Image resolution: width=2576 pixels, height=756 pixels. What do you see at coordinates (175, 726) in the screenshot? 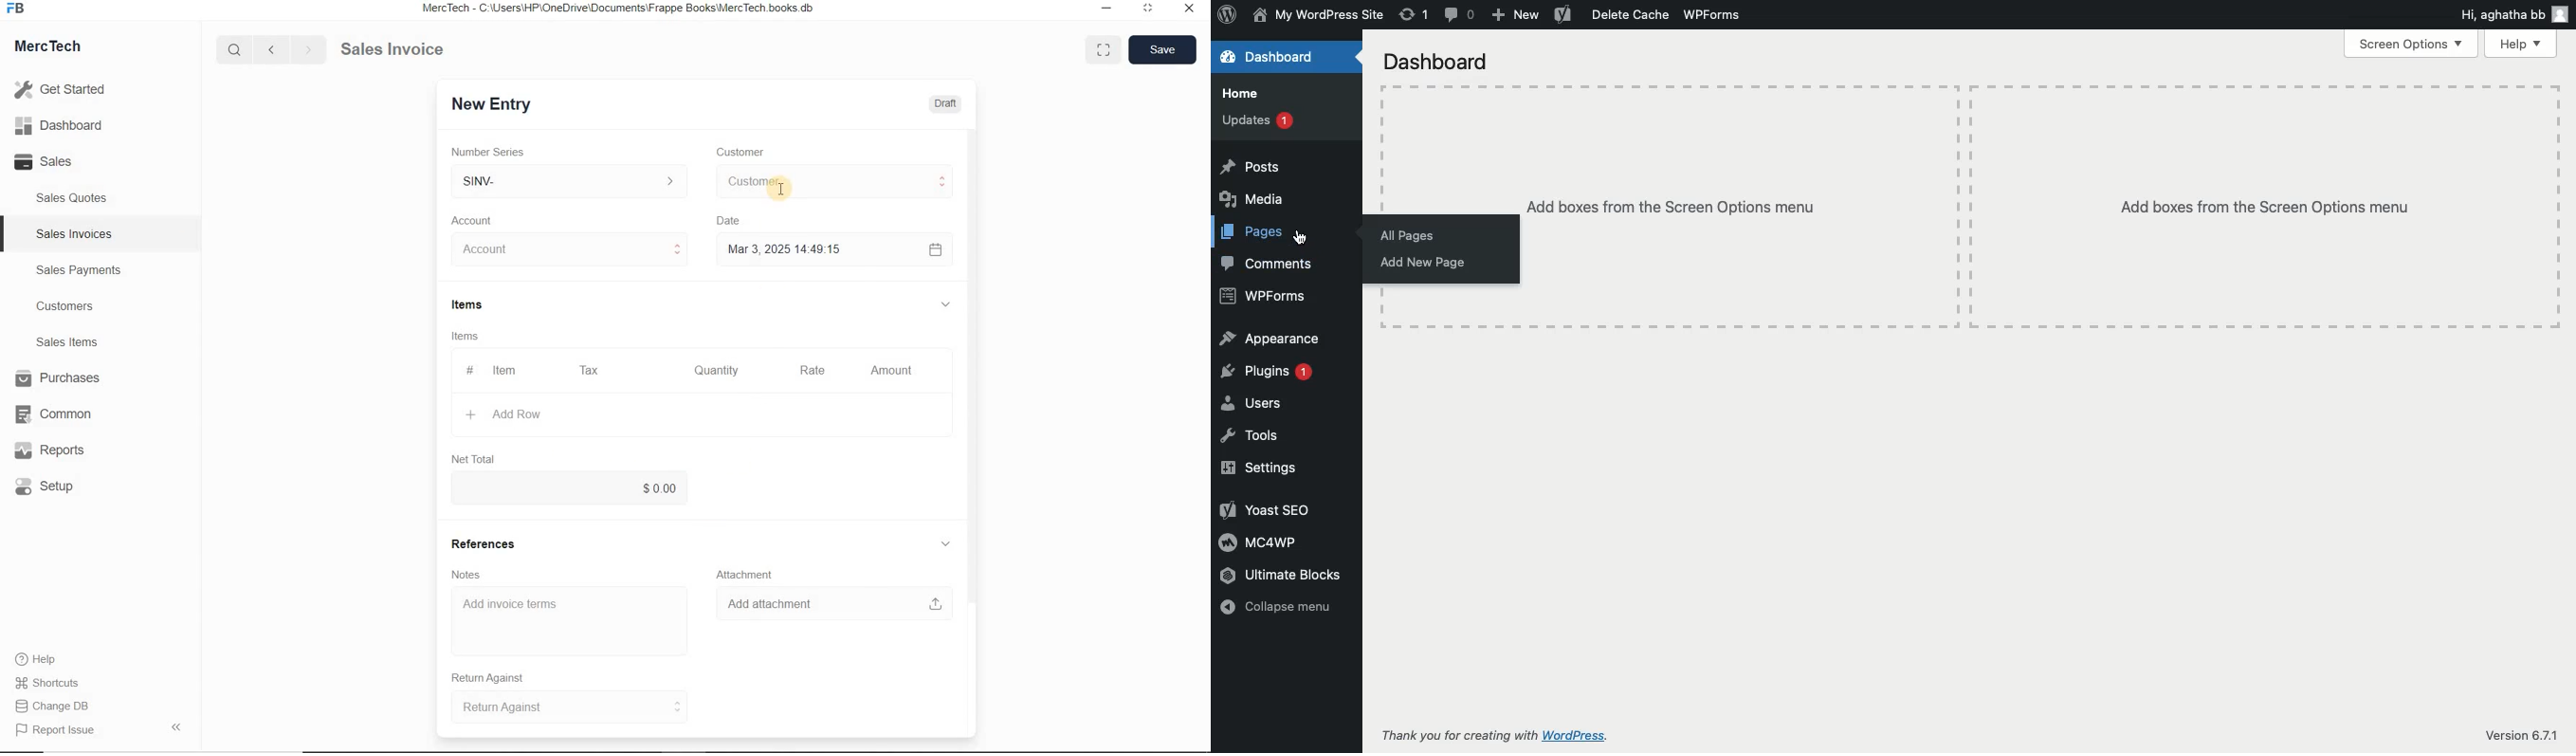
I see `Hide Sidebar` at bounding box center [175, 726].